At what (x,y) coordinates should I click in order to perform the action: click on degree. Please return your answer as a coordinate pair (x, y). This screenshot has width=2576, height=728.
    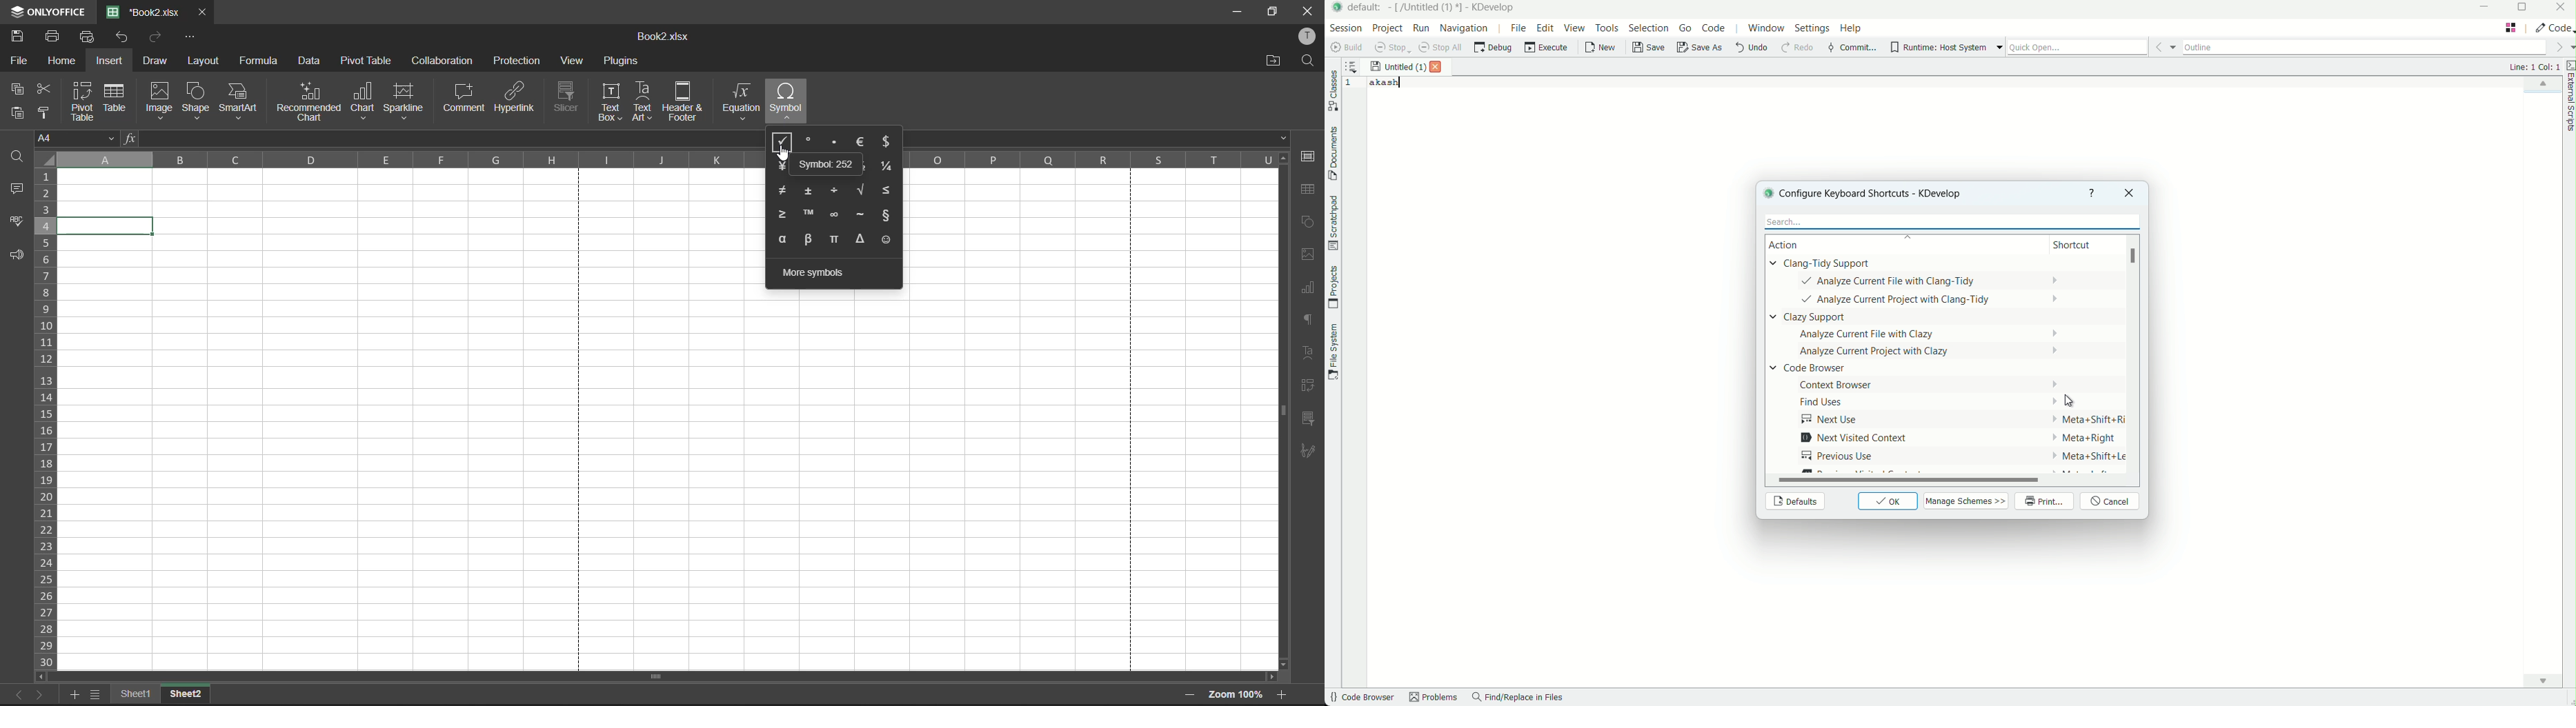
    Looking at the image, I should click on (810, 141).